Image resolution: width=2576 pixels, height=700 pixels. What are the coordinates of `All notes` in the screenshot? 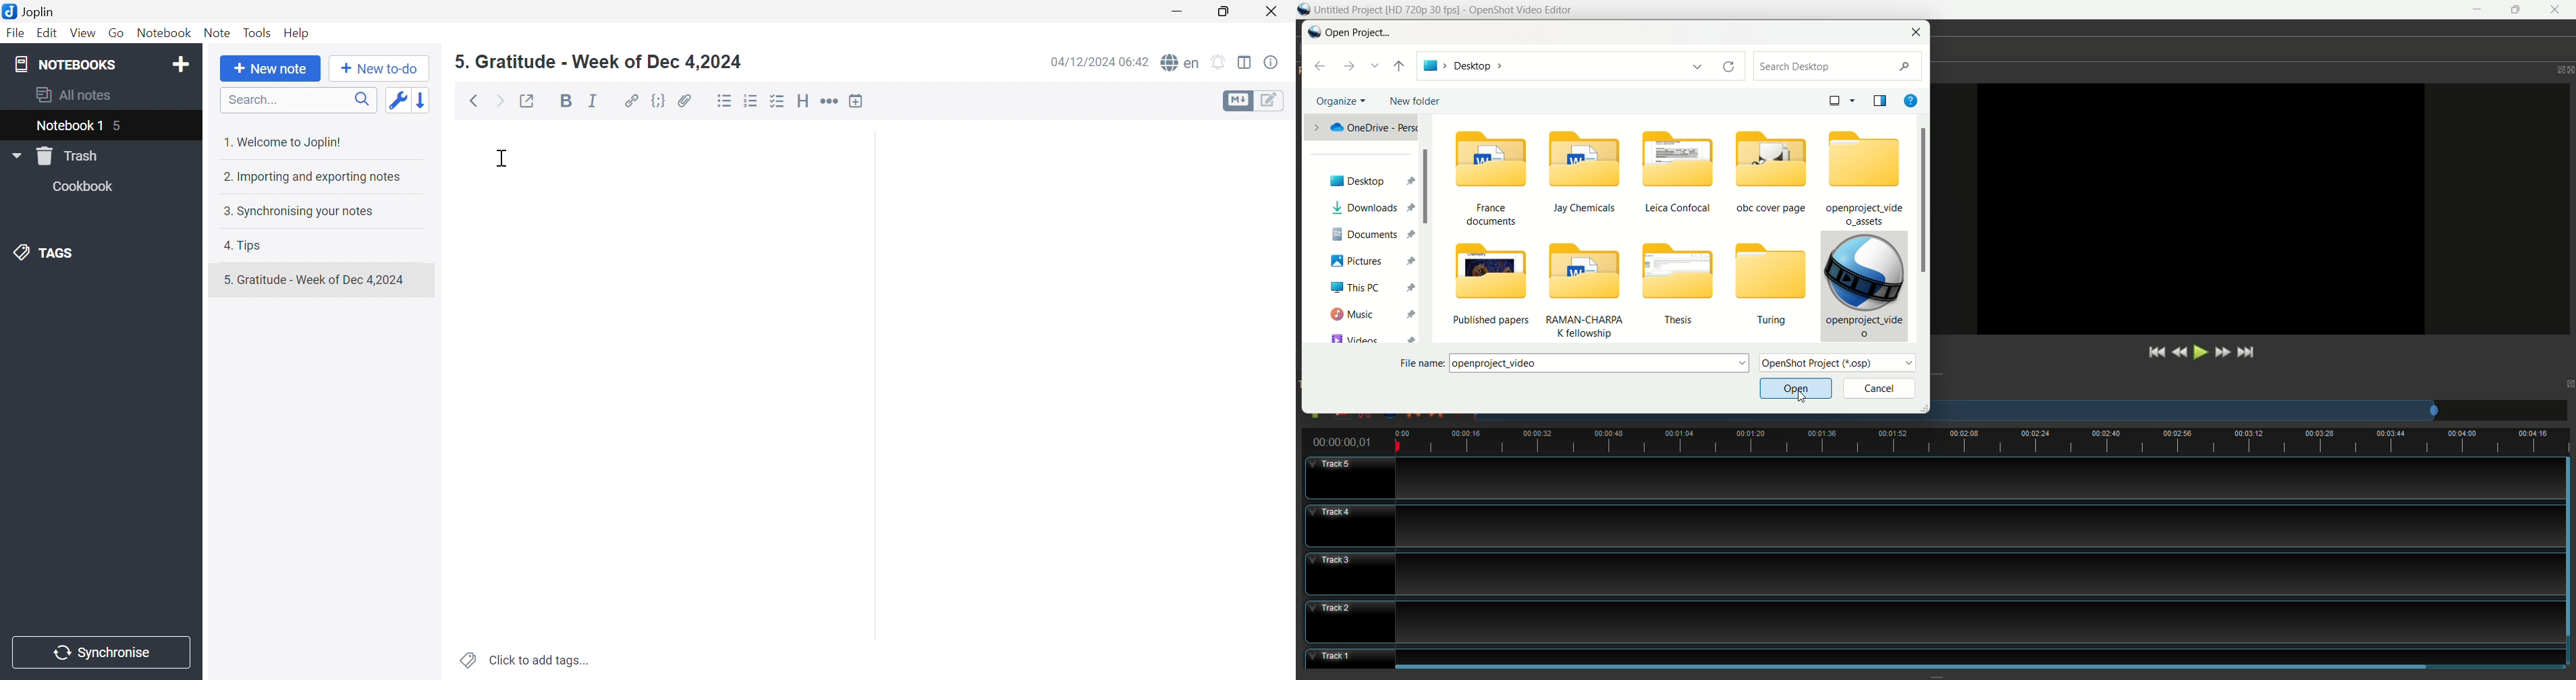 It's located at (76, 96).